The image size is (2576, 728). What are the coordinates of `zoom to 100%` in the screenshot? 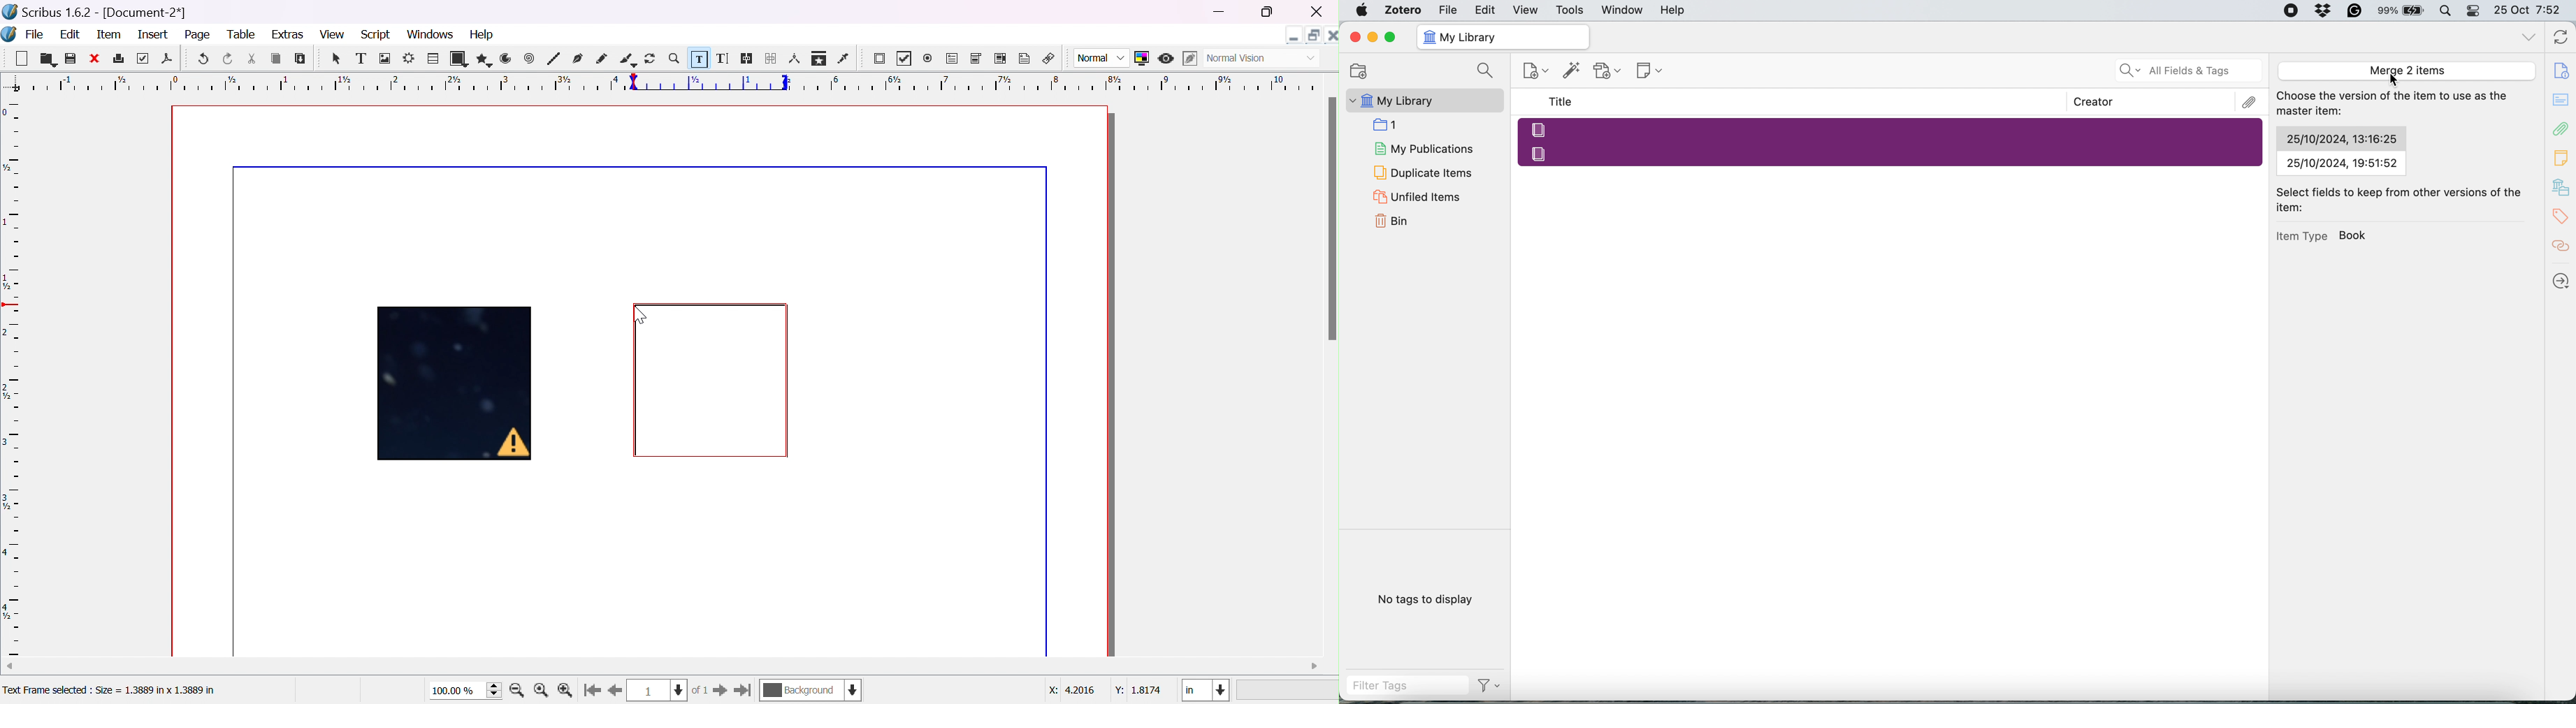 It's located at (542, 691).